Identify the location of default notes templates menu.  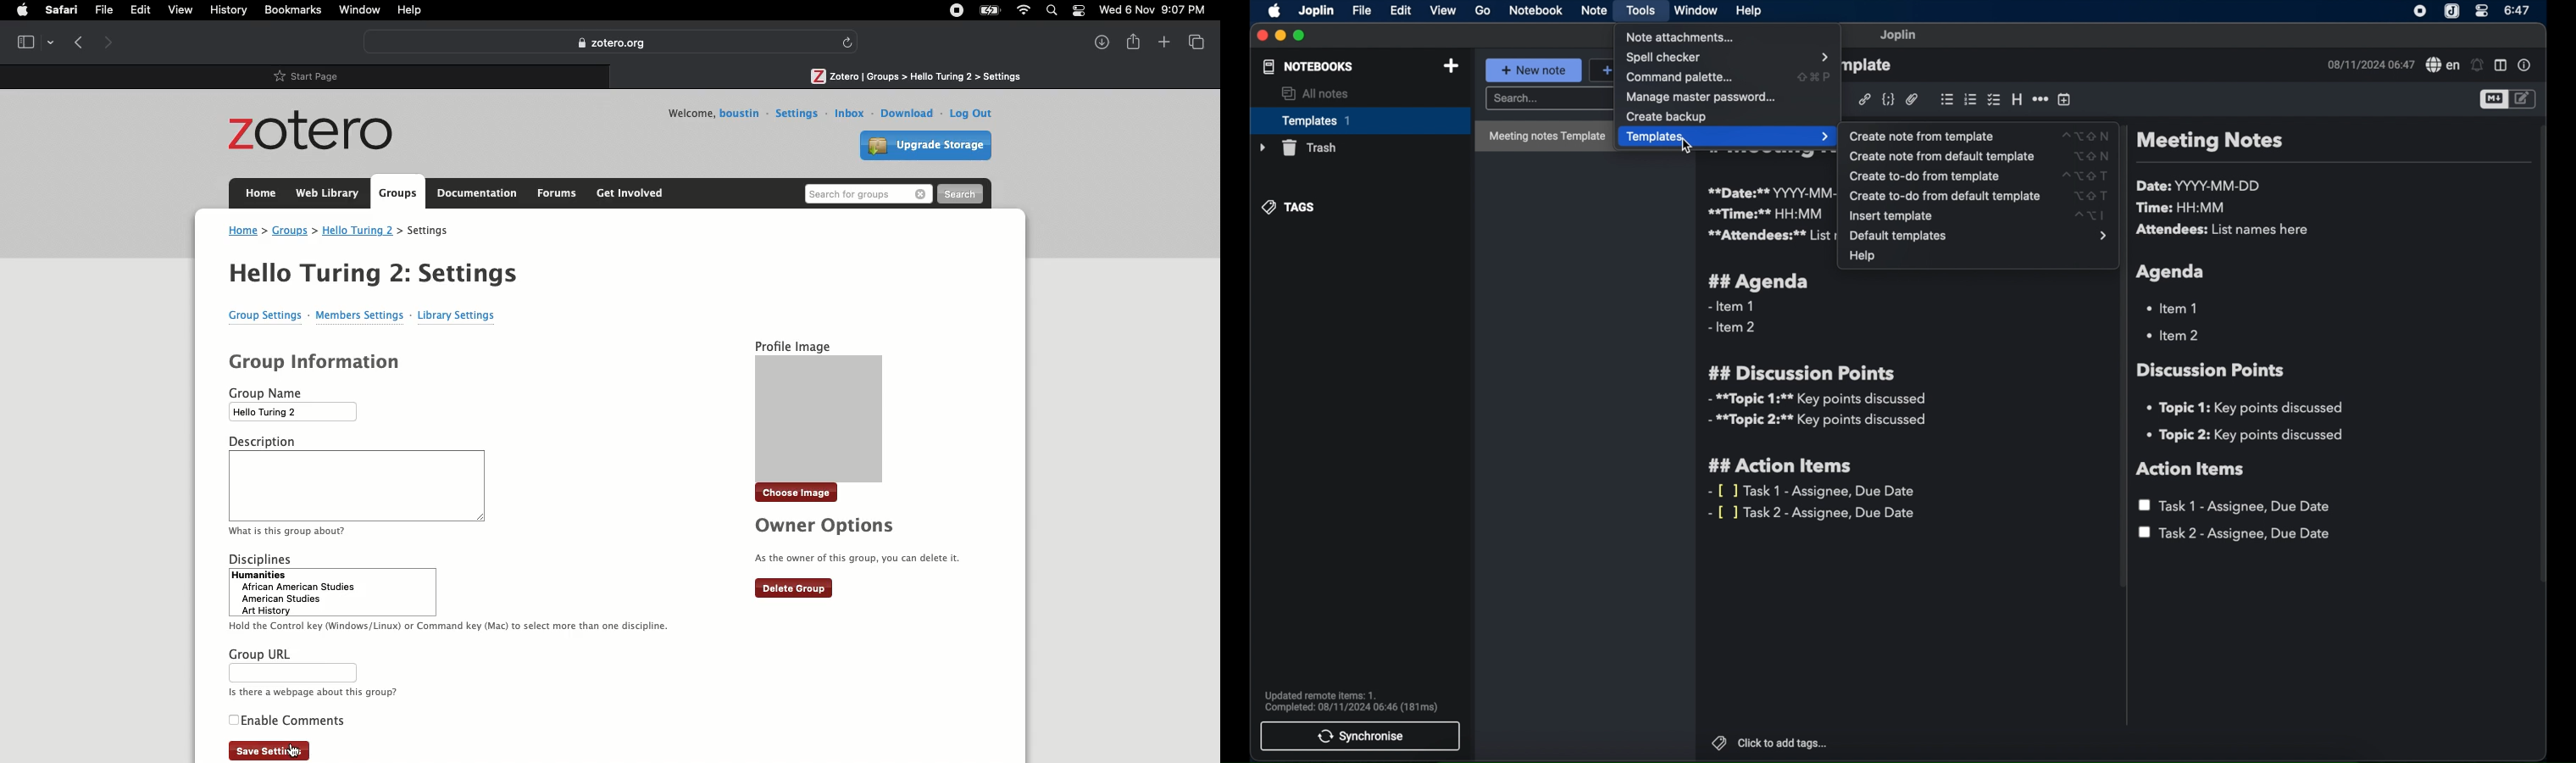
(1976, 236).